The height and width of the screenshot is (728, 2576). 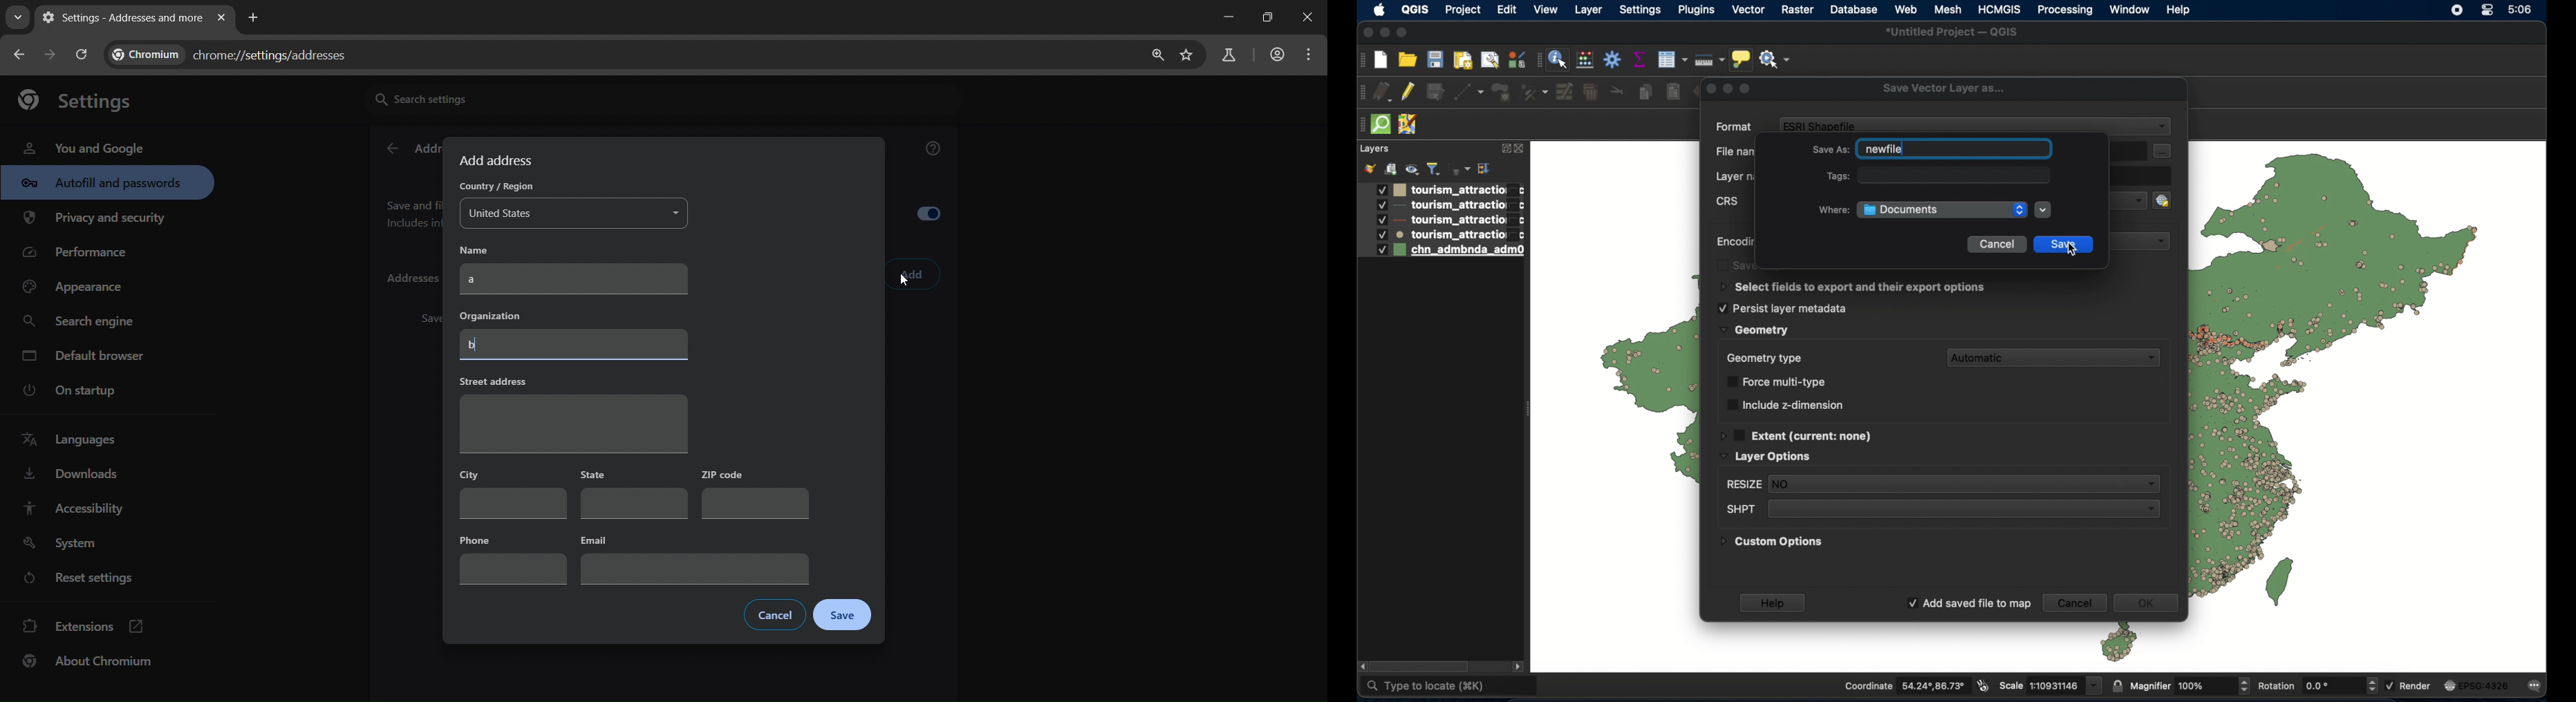 What do you see at coordinates (494, 188) in the screenshot?
I see `country` at bounding box center [494, 188].